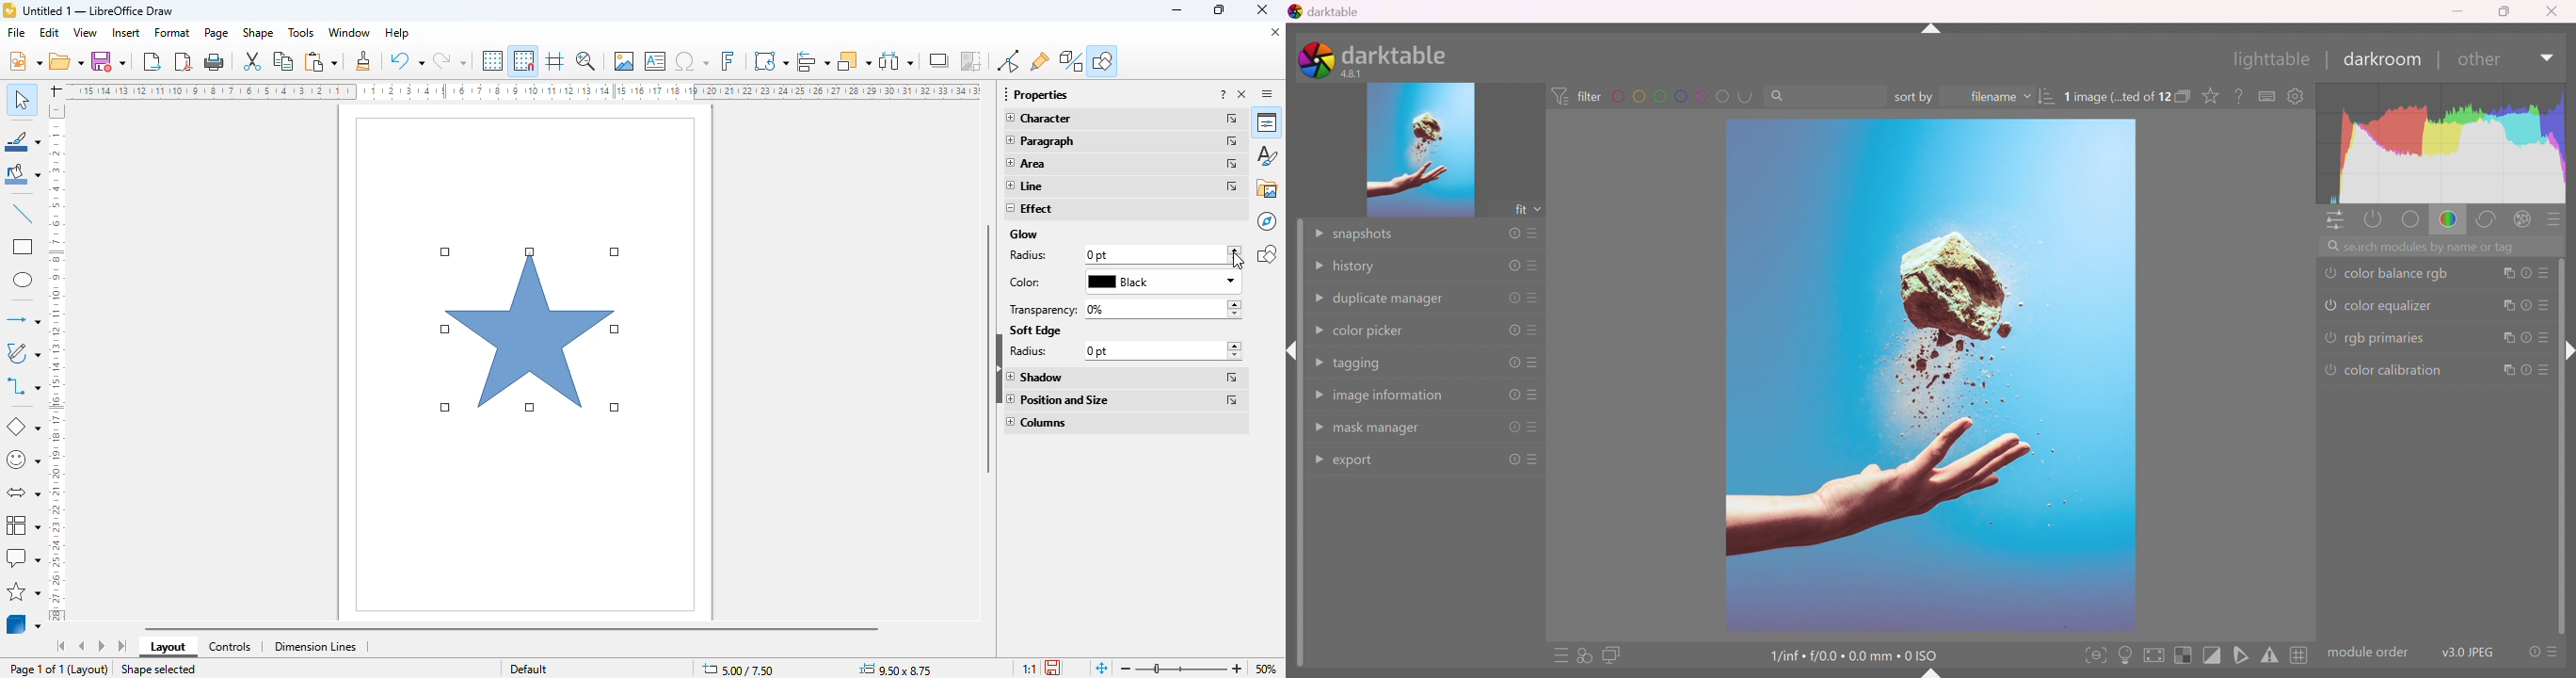 The image size is (2576, 700). What do you see at coordinates (2330, 369) in the screenshot?
I see `'color caliberation' is switched off` at bounding box center [2330, 369].